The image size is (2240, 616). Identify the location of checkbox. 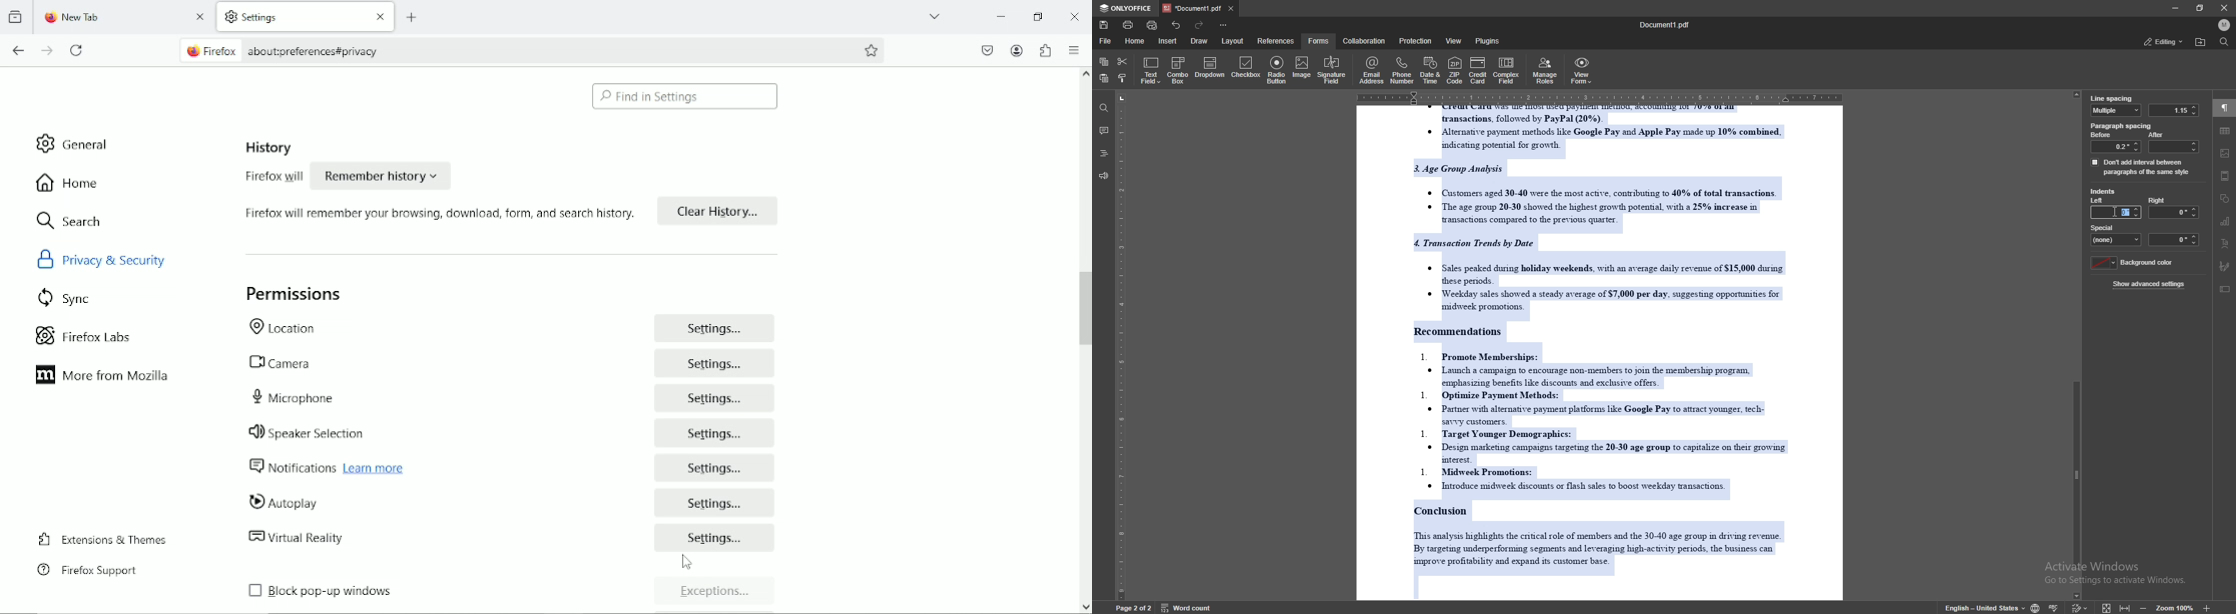
(253, 590).